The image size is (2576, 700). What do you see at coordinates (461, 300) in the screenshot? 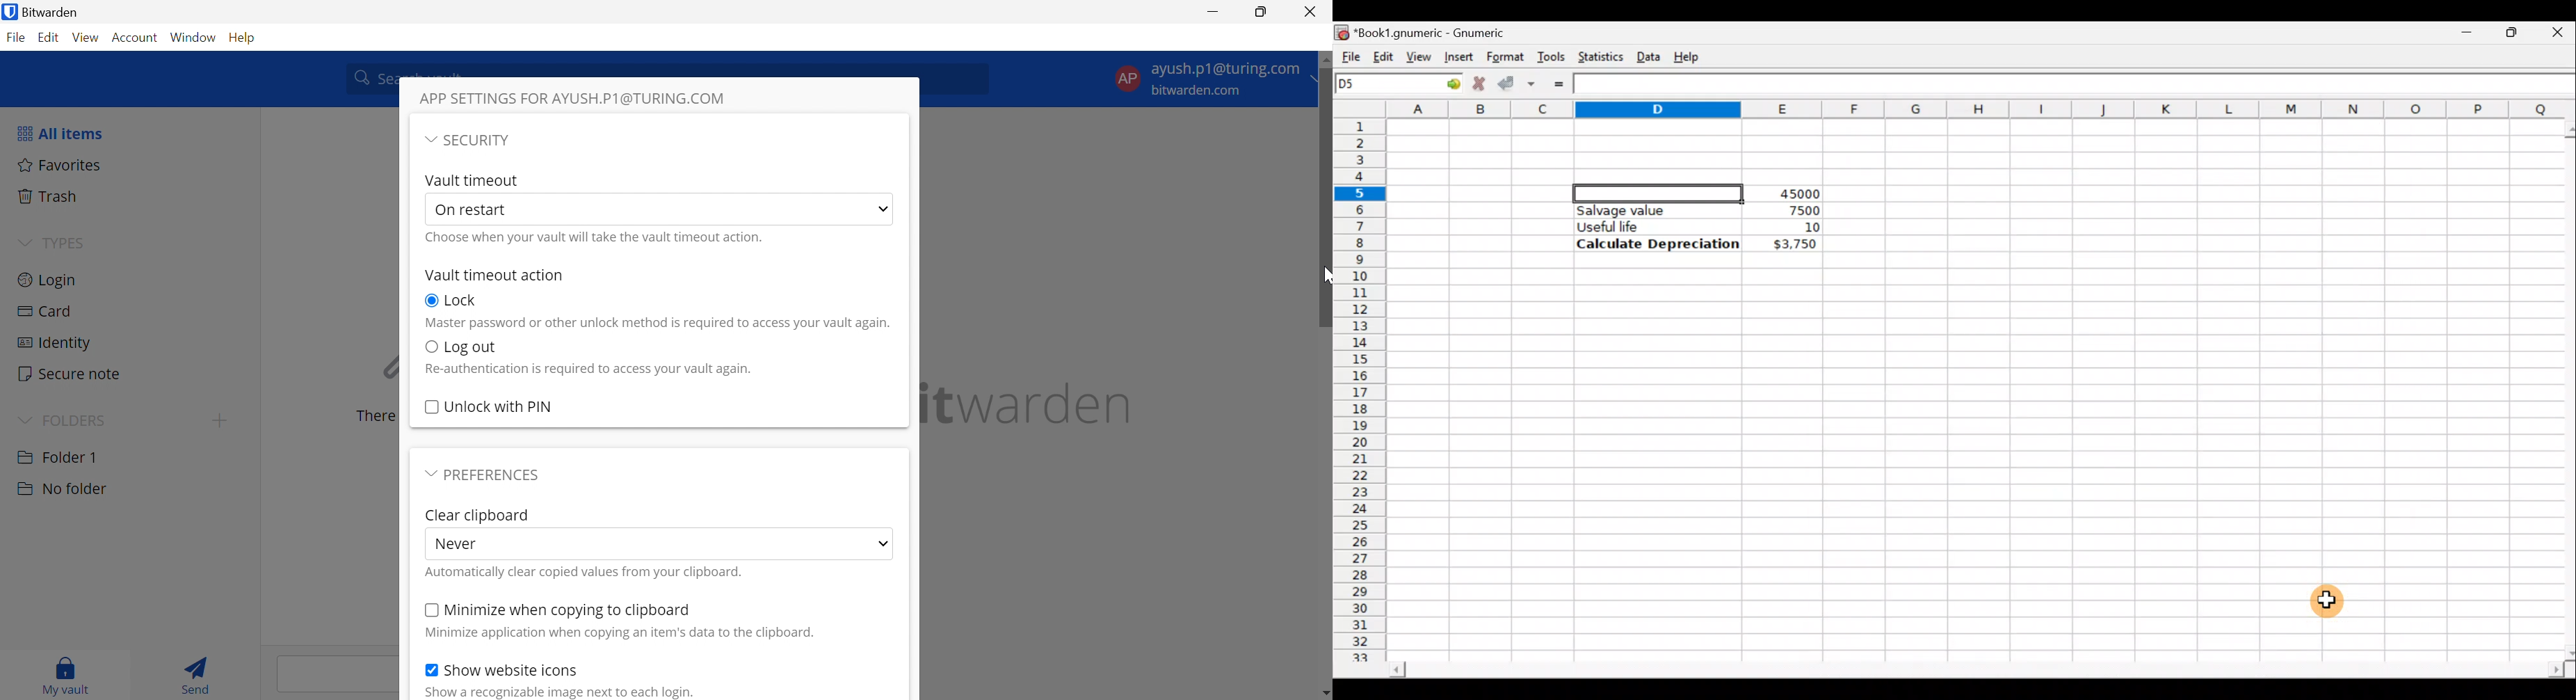
I see `Lock` at bounding box center [461, 300].